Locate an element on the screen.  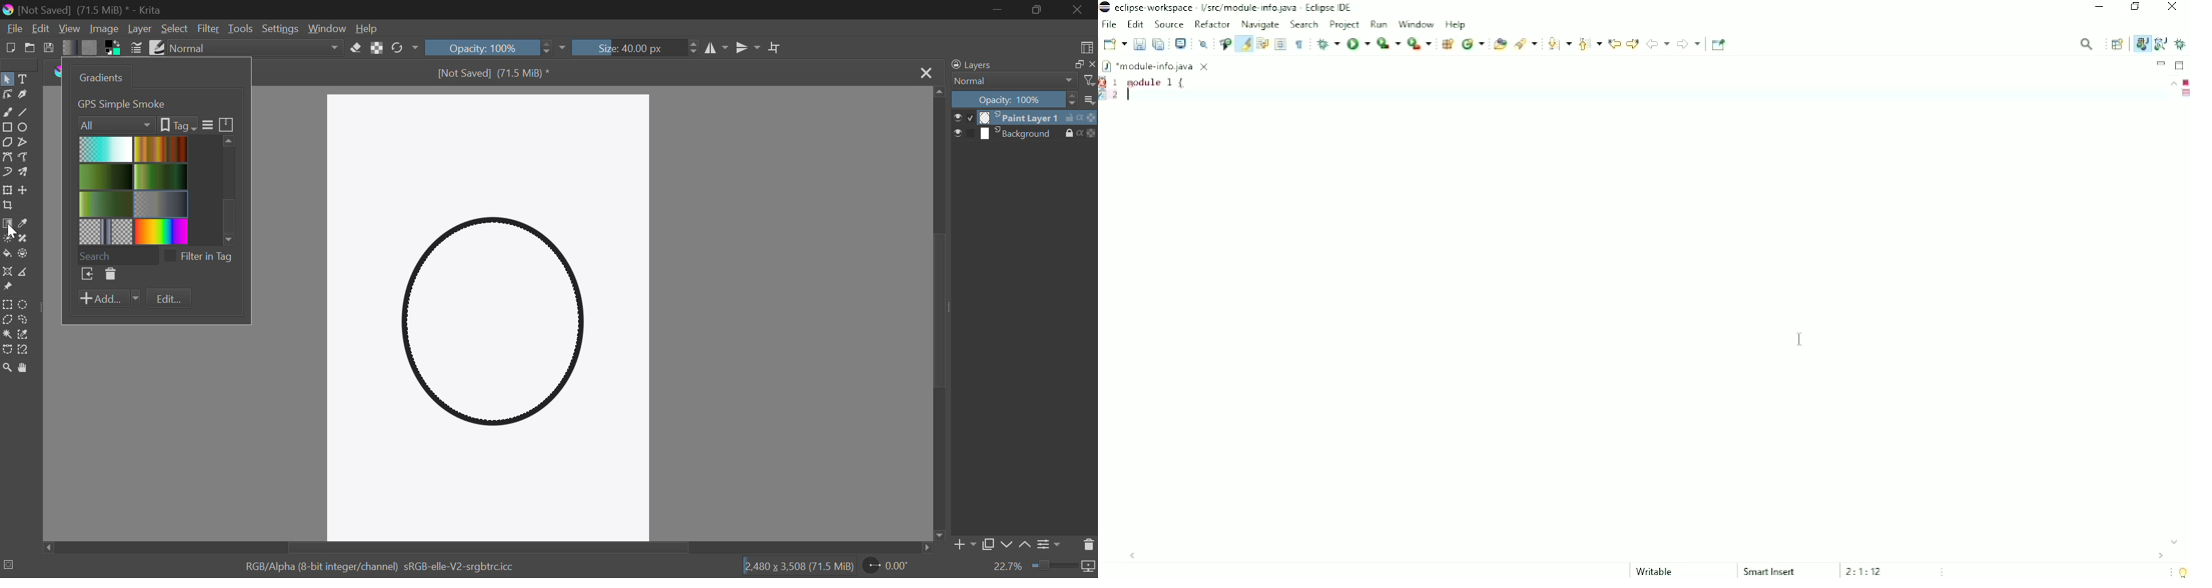
Settings is located at coordinates (279, 28).